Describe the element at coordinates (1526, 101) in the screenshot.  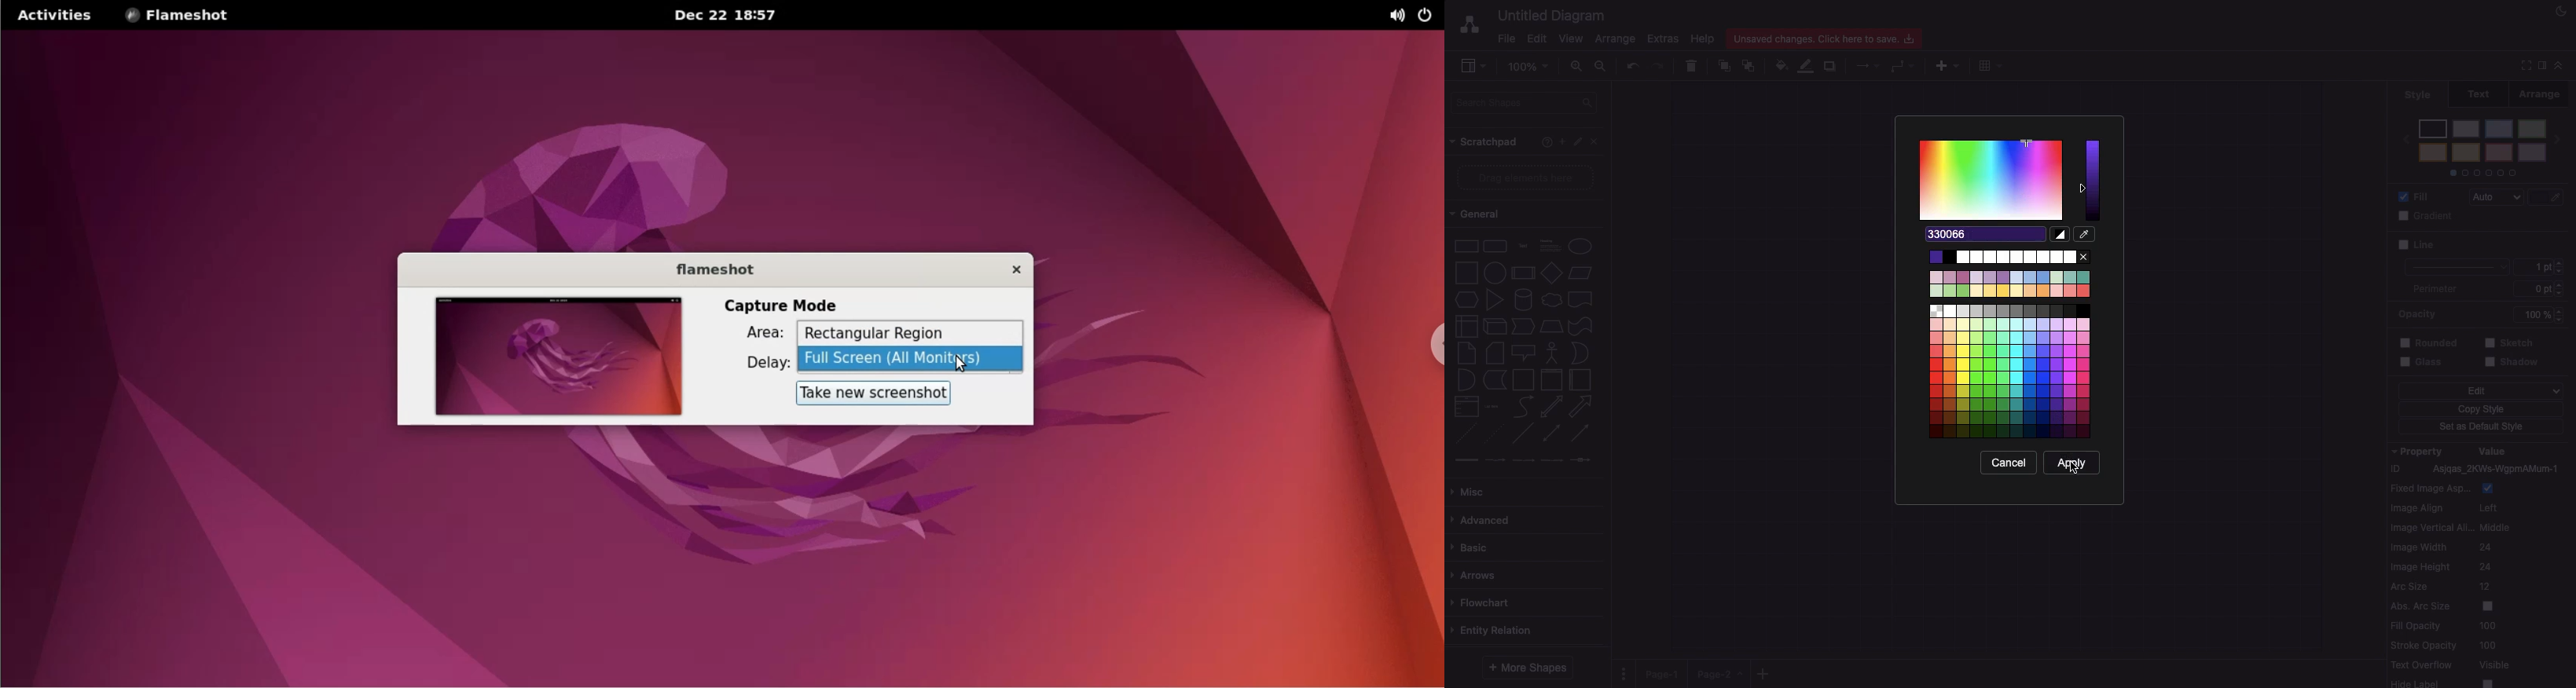
I see `Search shapes` at that location.